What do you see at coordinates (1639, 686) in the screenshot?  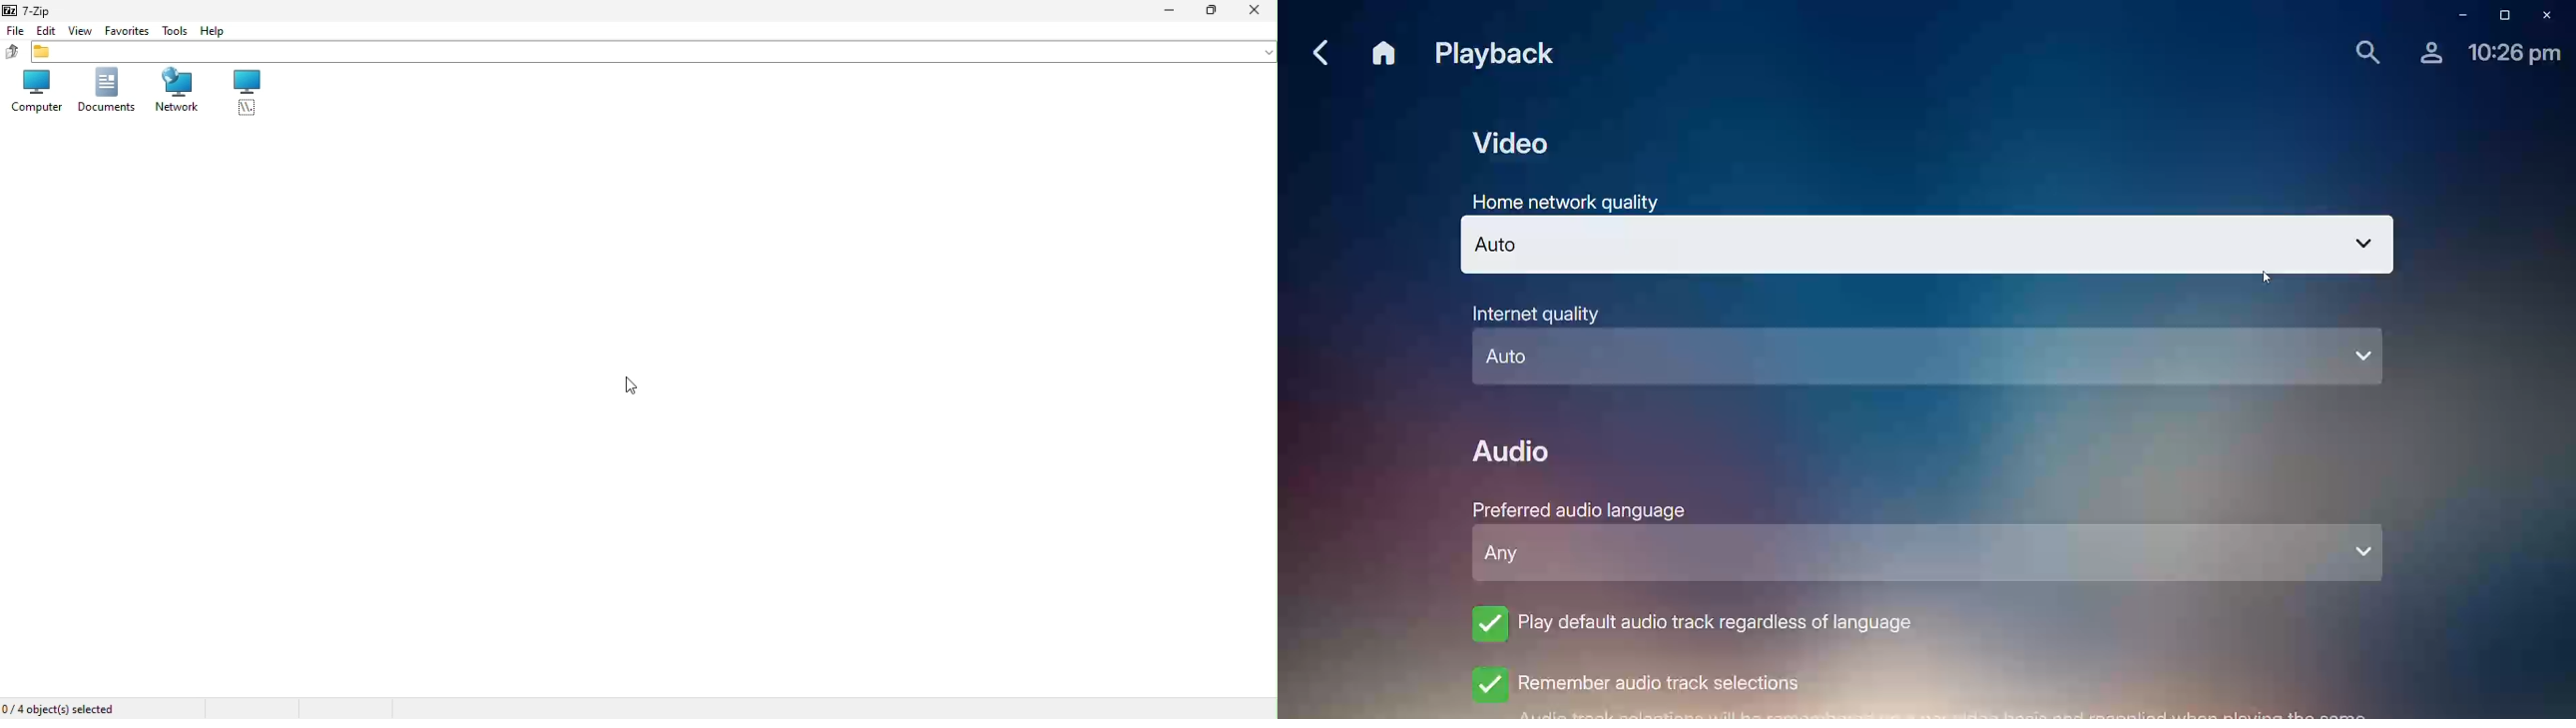 I see `Remember audio track` at bounding box center [1639, 686].